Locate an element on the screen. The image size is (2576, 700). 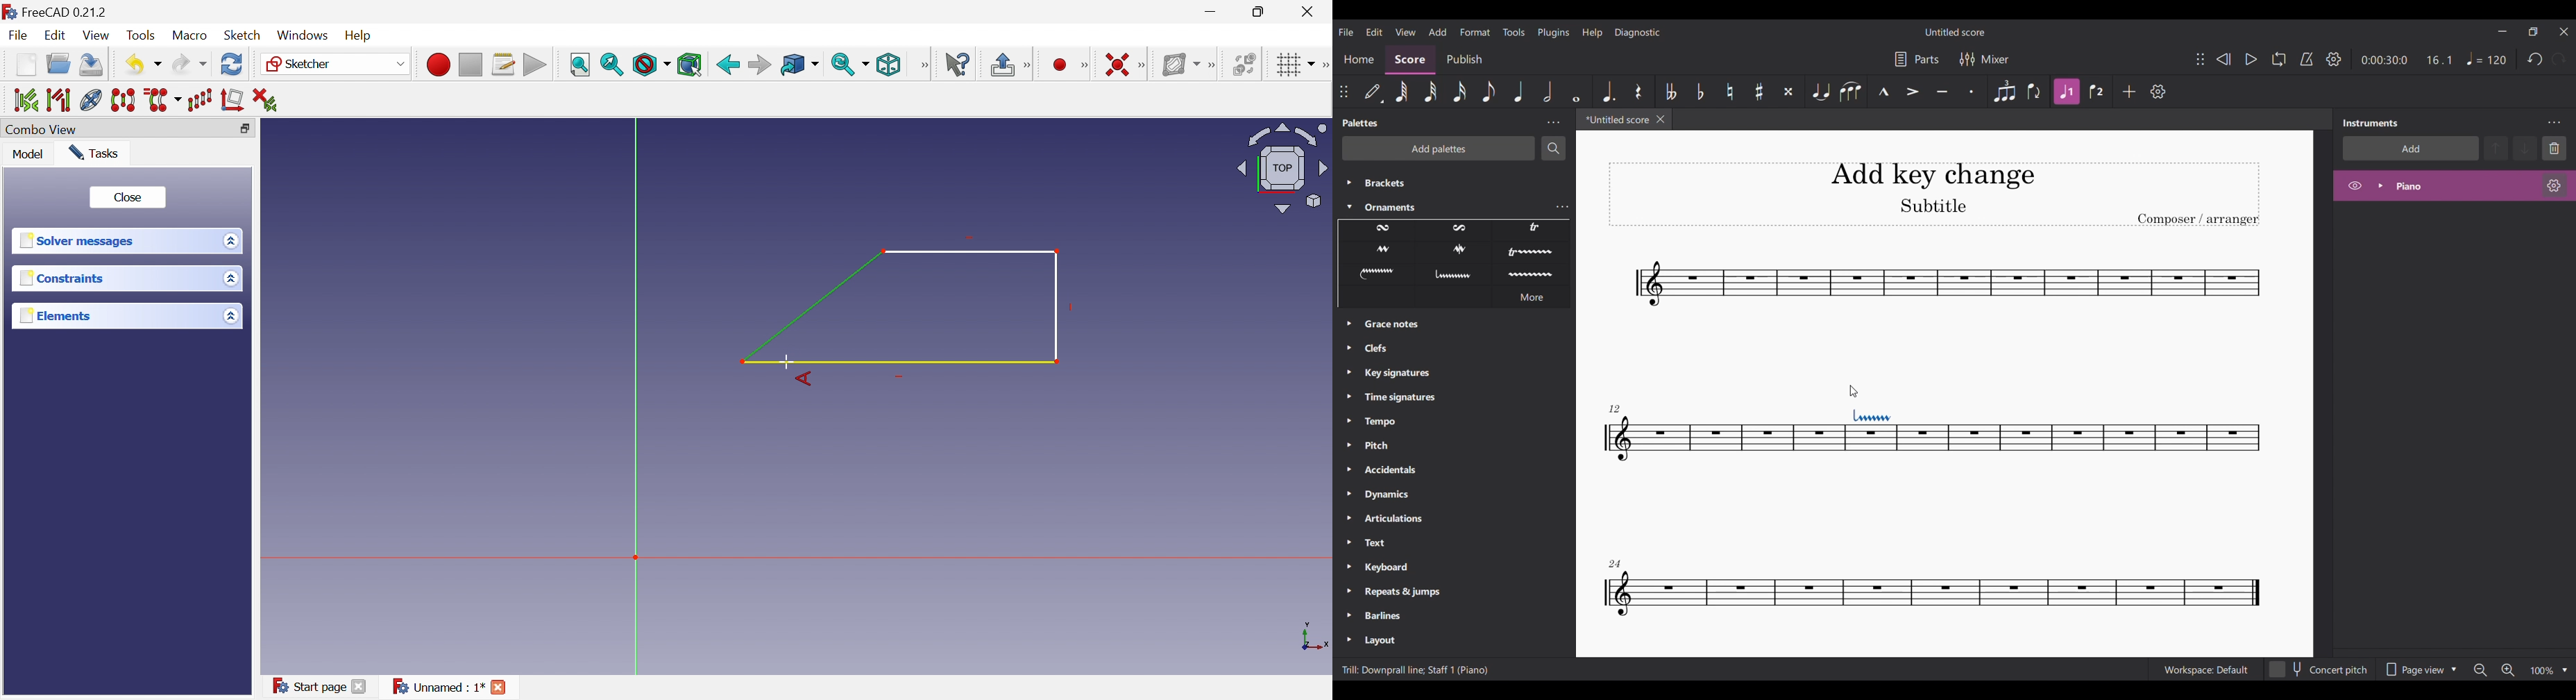
Voice 2 is located at coordinates (2097, 90).